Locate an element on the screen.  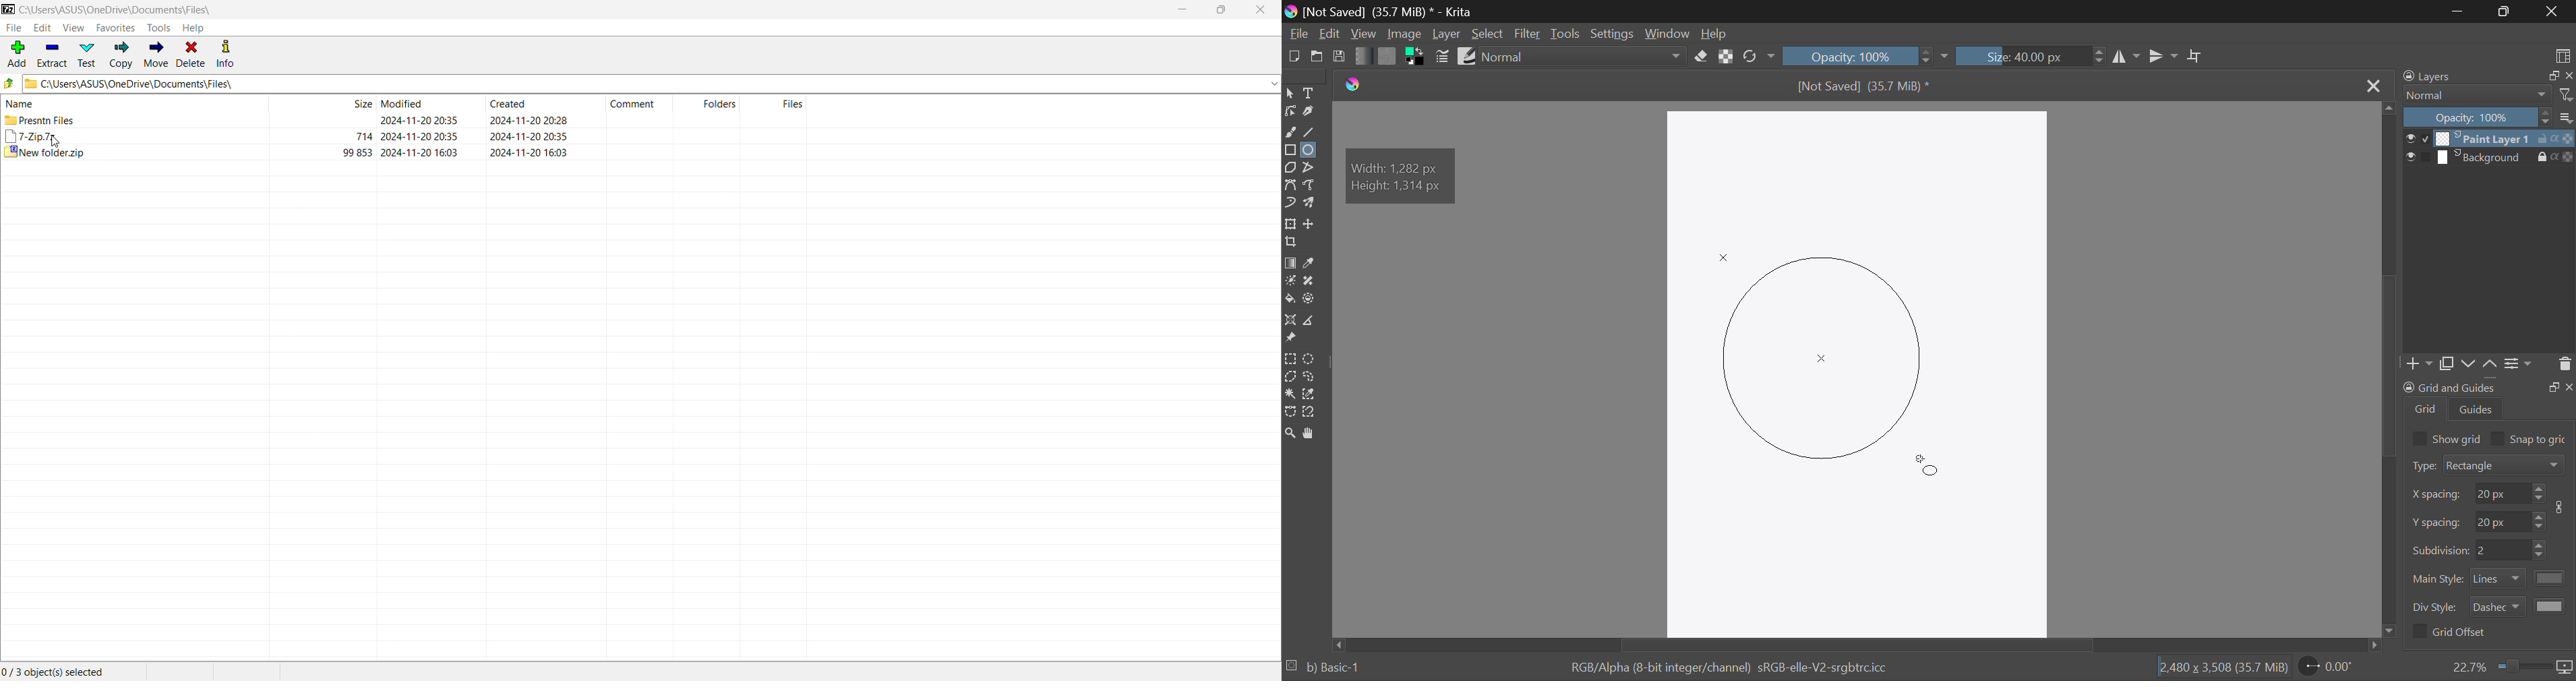
Polyline is located at coordinates (1310, 167).